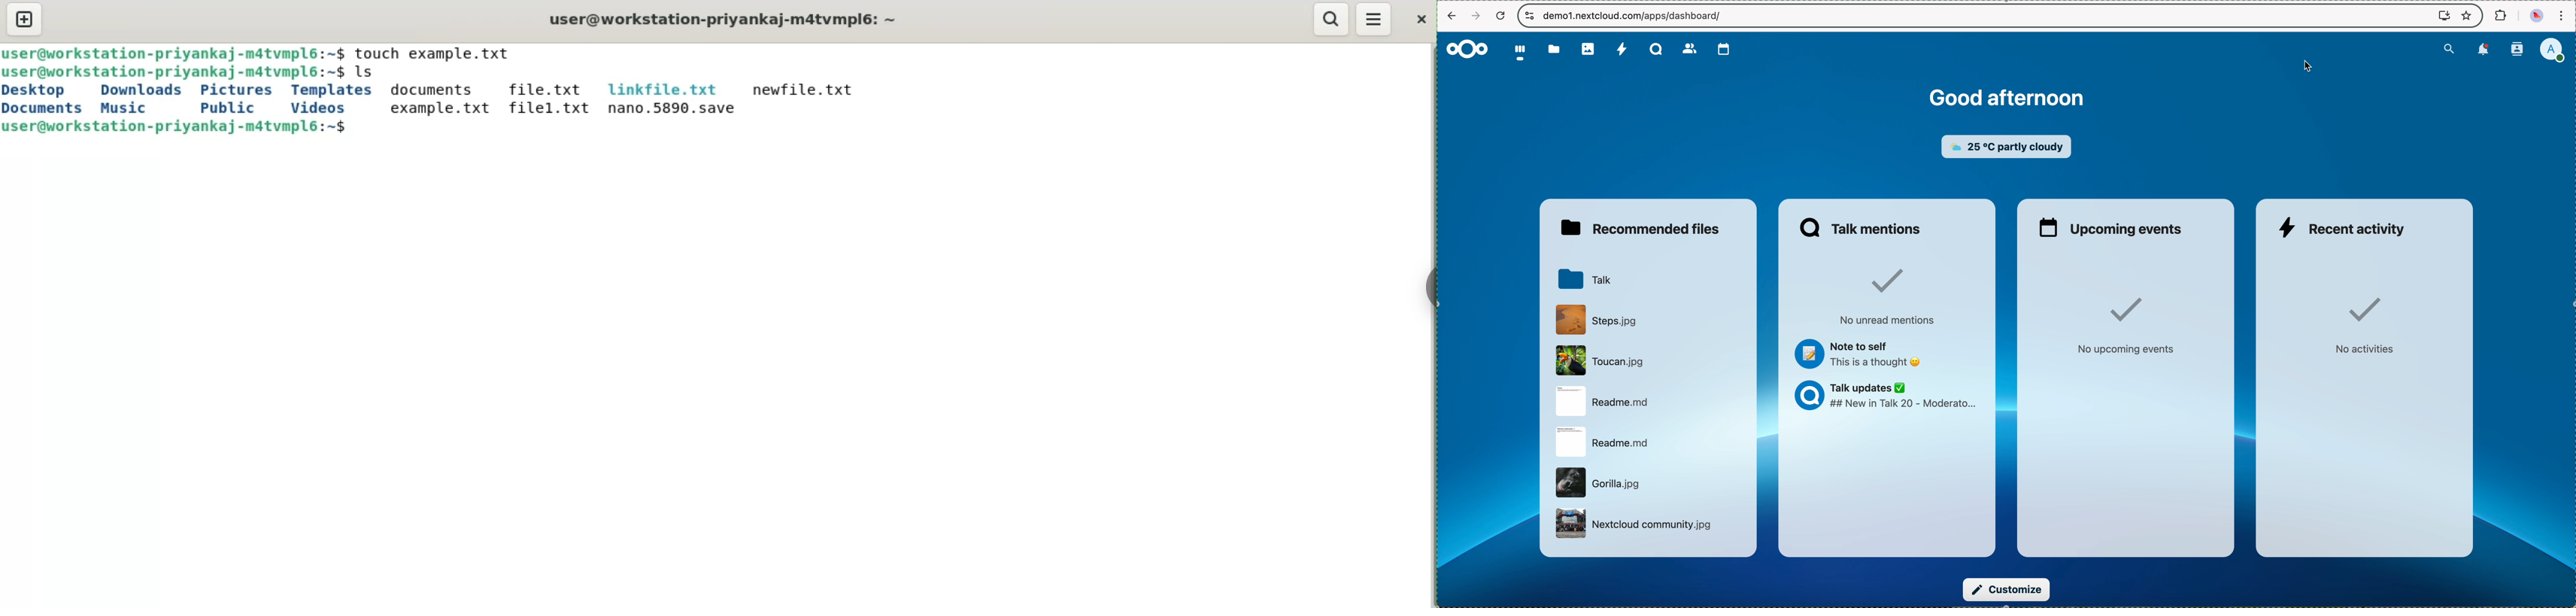 Image resolution: width=2576 pixels, height=616 pixels. I want to click on recent activity, so click(2349, 227).